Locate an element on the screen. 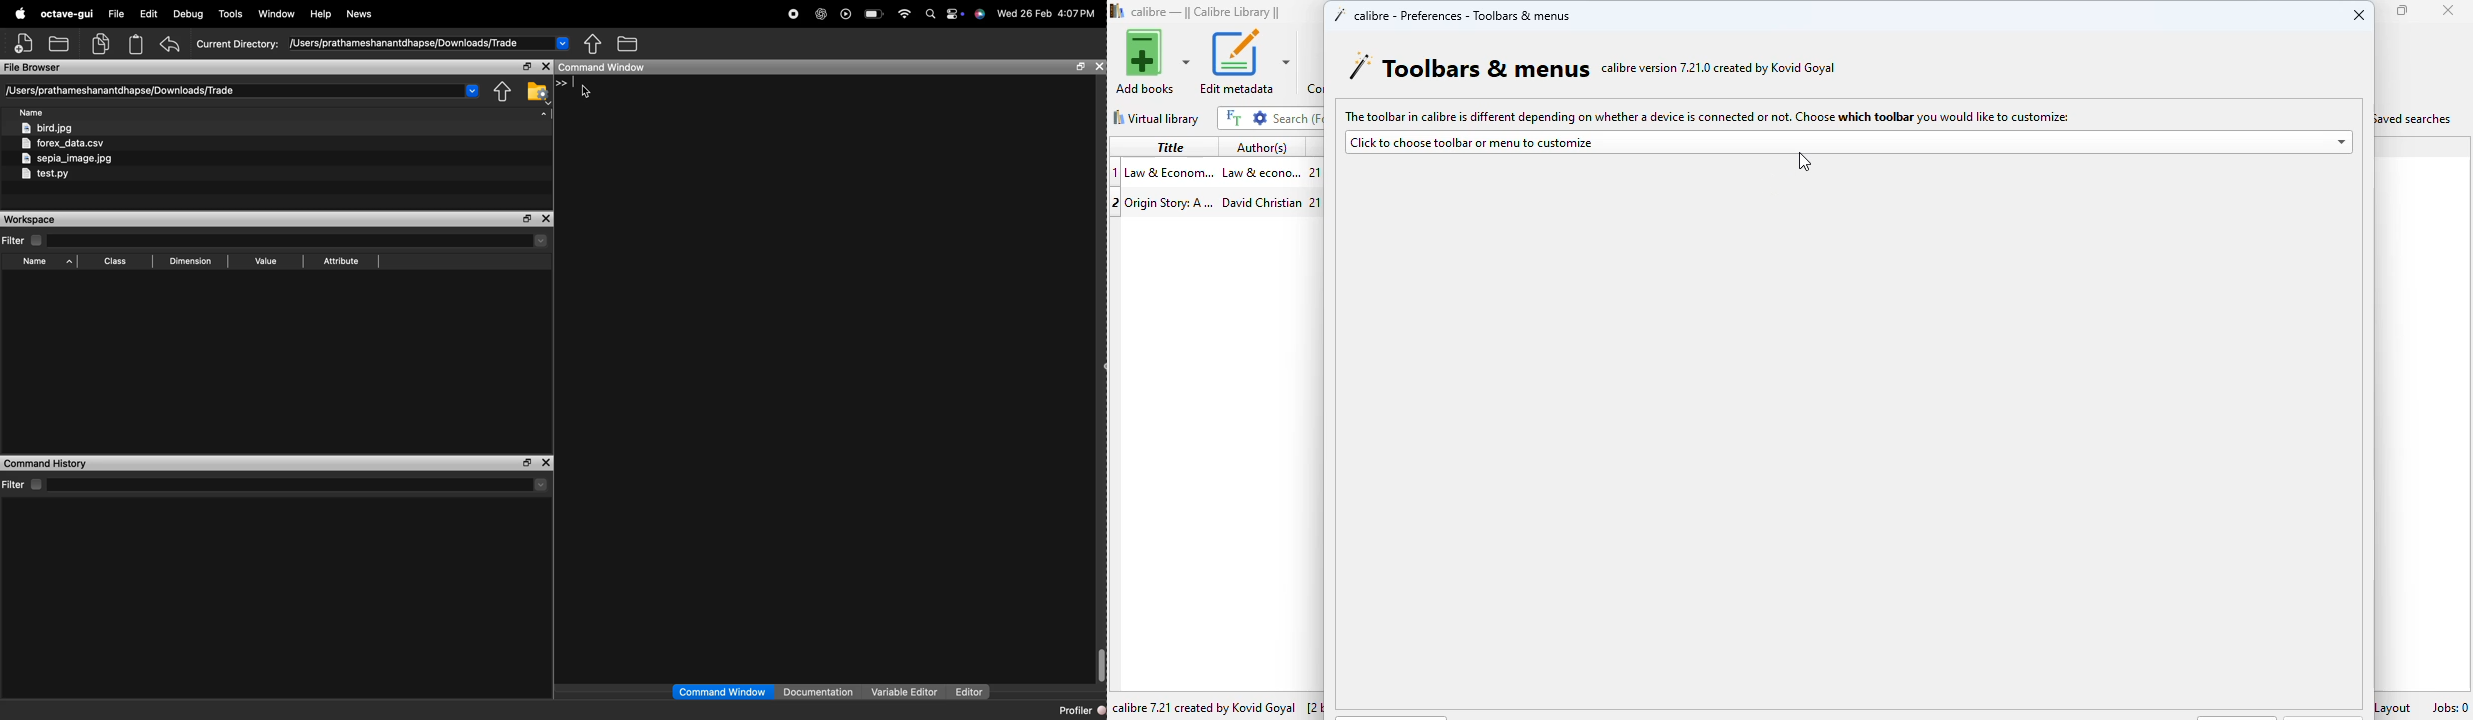 This screenshot has height=728, width=2492. Documentation  is located at coordinates (819, 691).